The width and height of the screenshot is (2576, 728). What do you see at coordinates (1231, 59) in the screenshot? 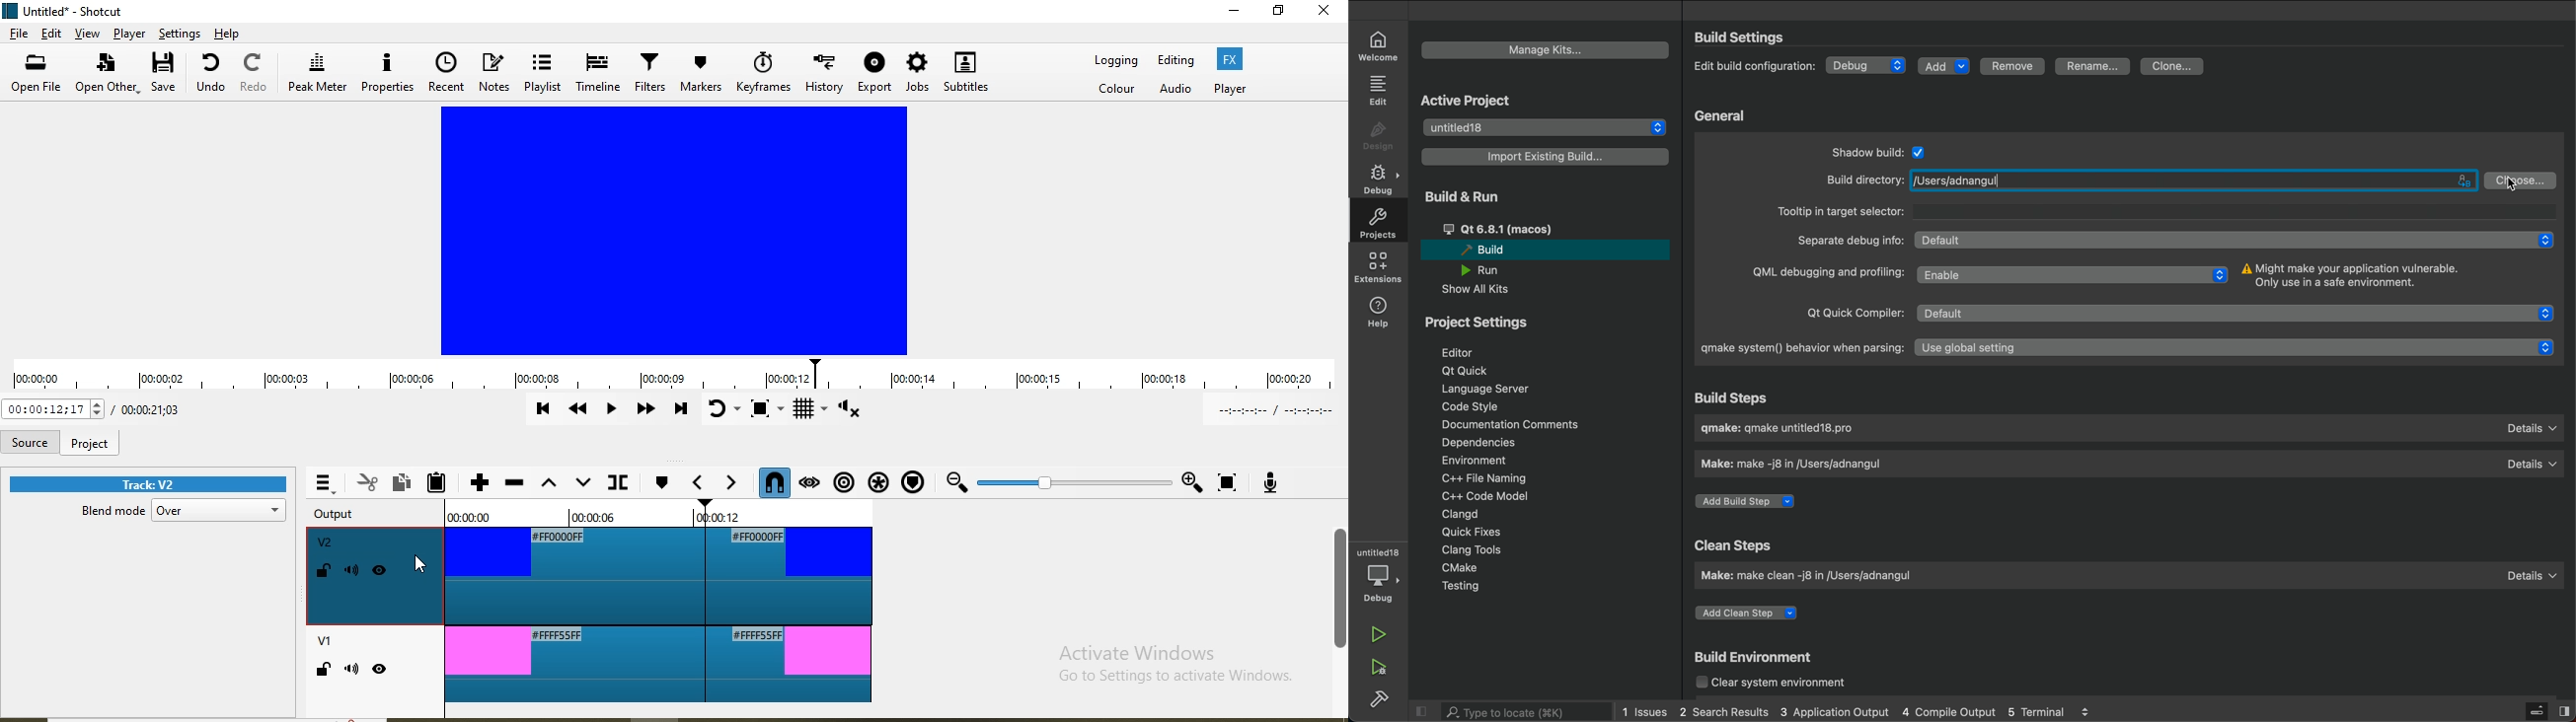
I see `Fx` at bounding box center [1231, 59].